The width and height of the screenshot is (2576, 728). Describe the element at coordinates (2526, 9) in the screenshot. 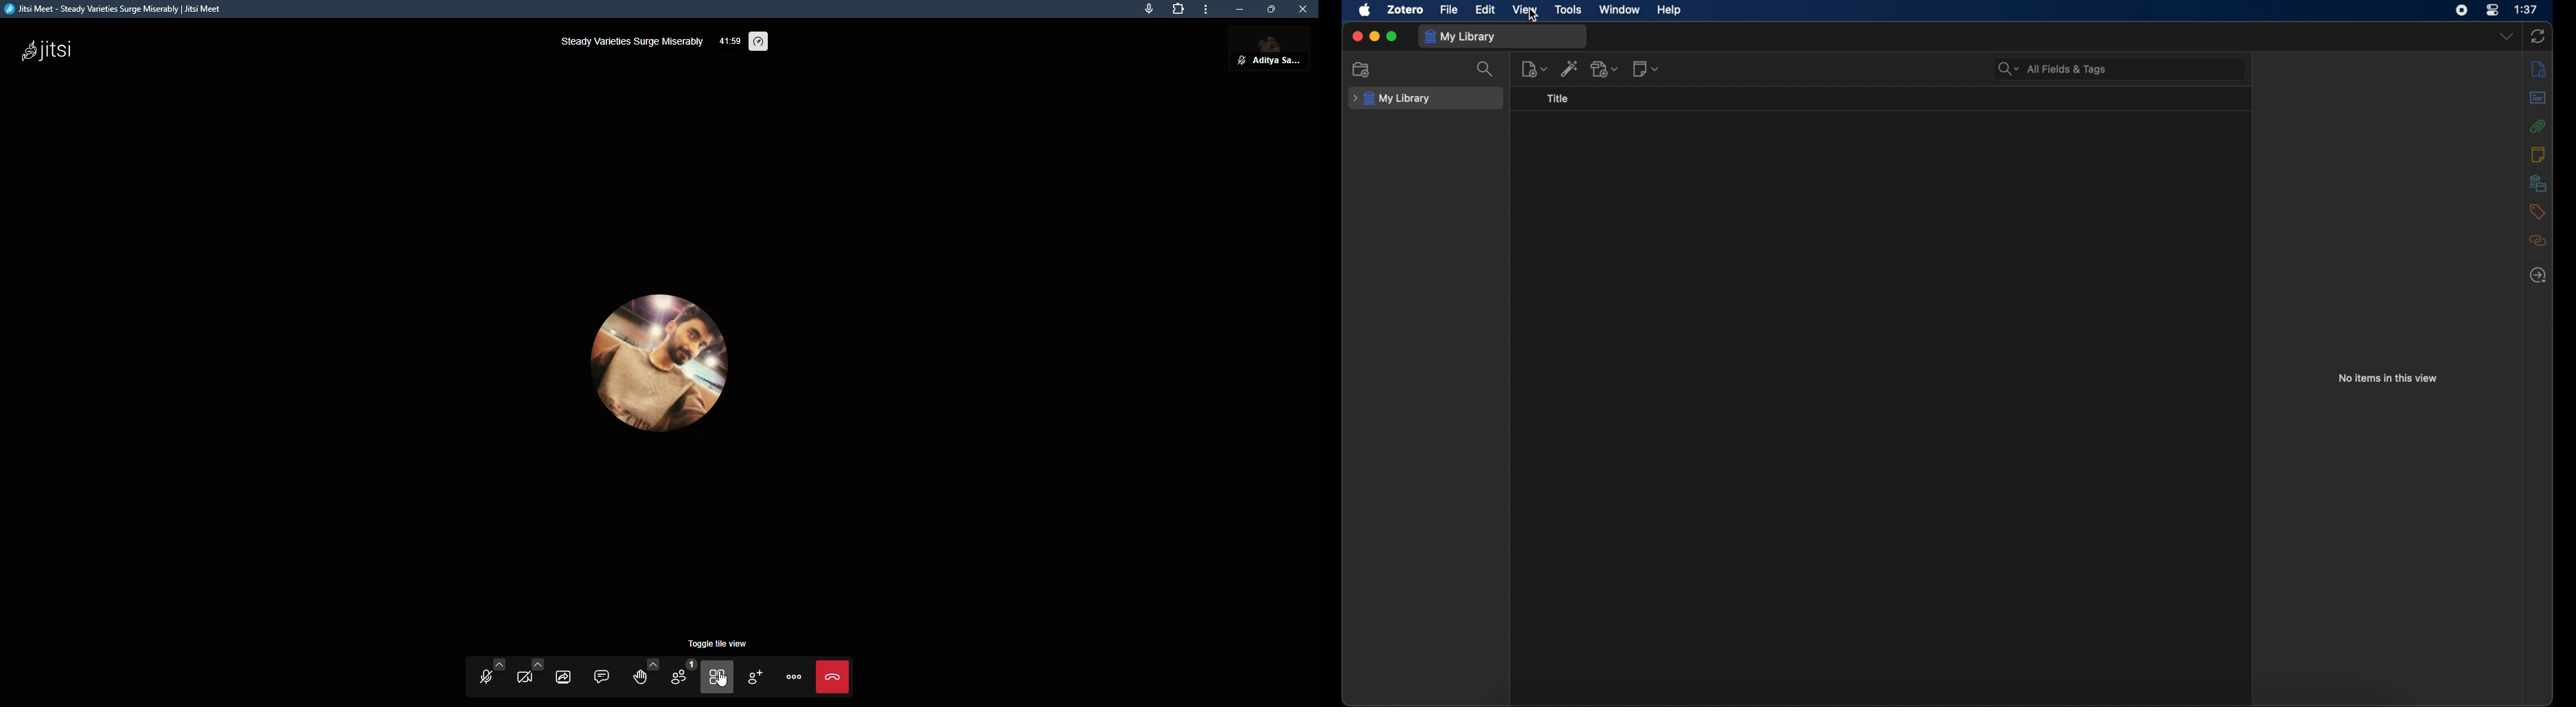

I see `1:37` at that location.